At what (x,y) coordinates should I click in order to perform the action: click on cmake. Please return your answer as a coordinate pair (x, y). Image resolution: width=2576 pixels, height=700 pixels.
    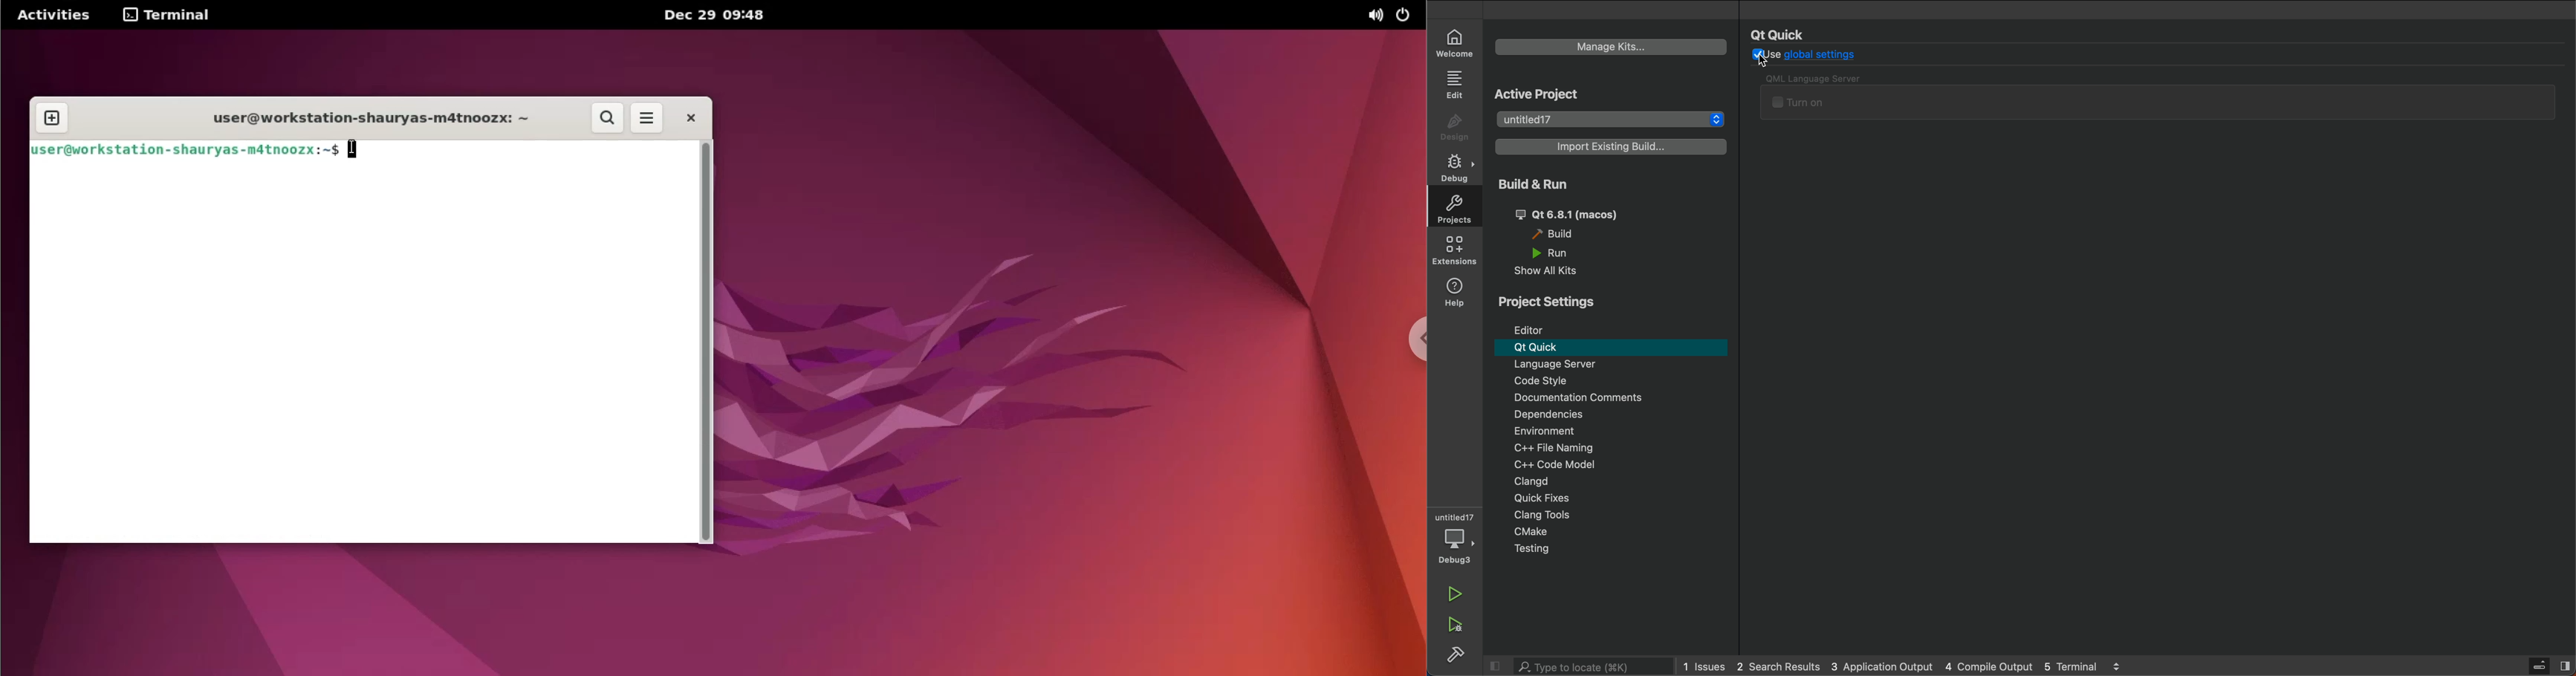
    Looking at the image, I should click on (1618, 532).